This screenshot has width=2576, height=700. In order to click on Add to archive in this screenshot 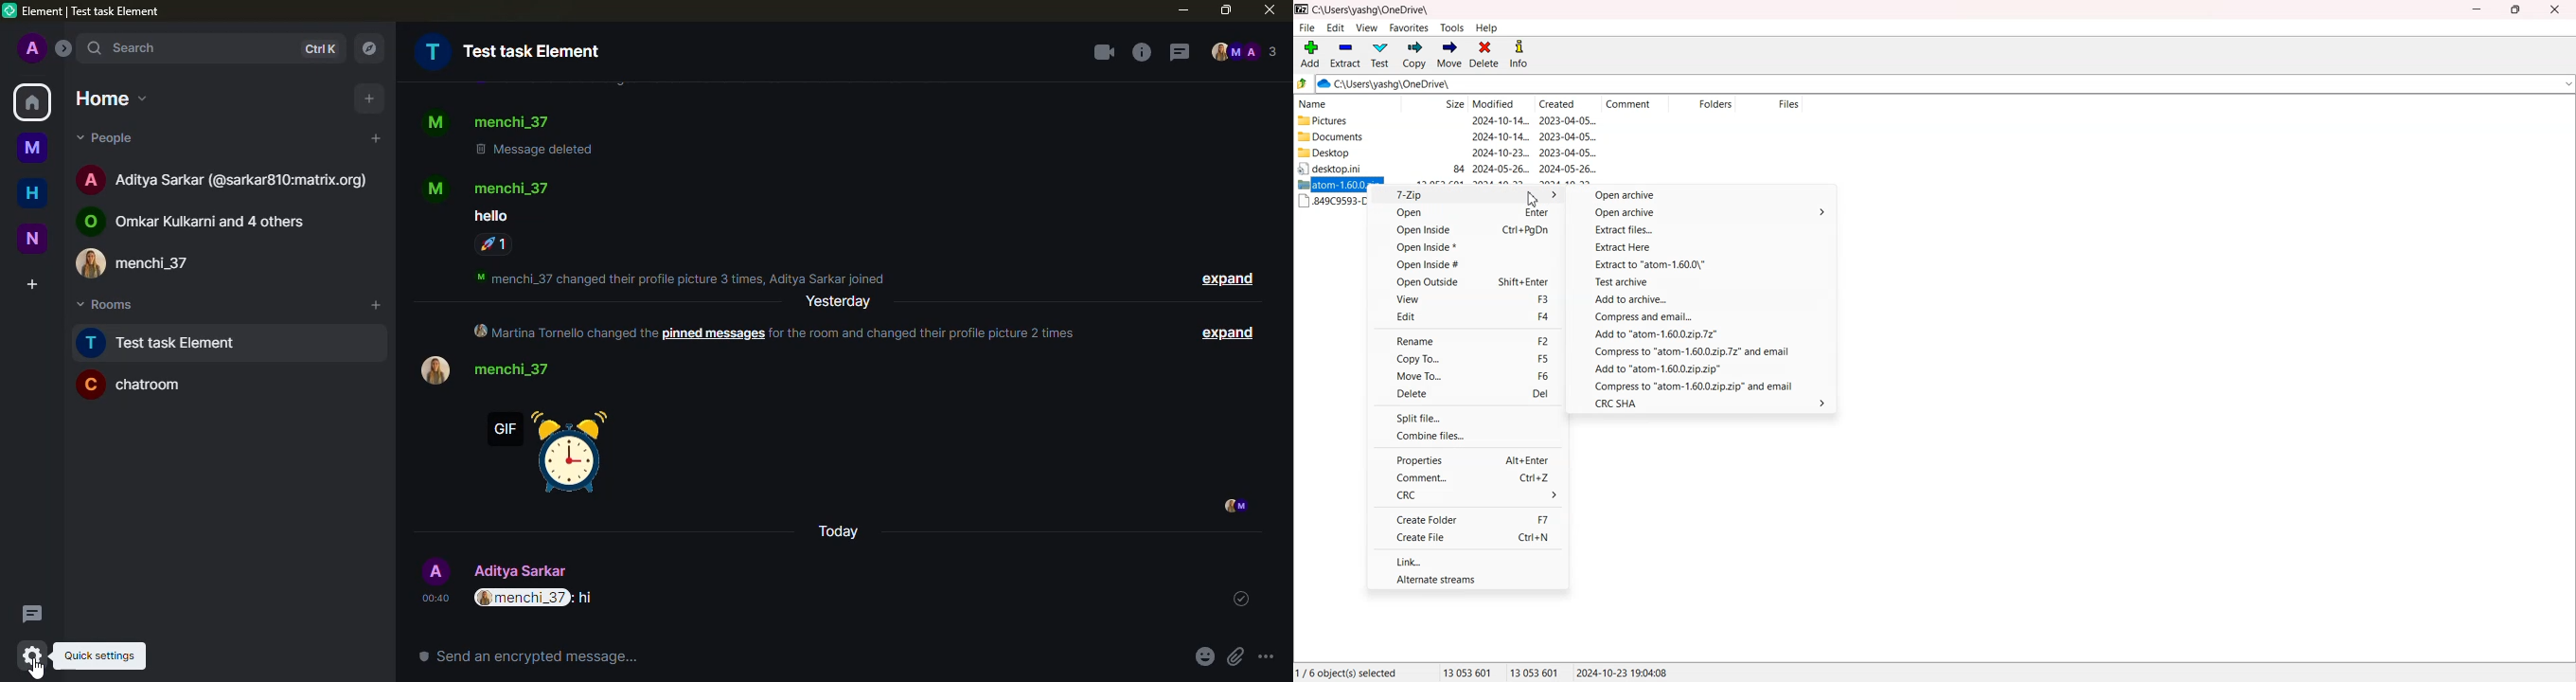, I will do `click(1704, 300)`.